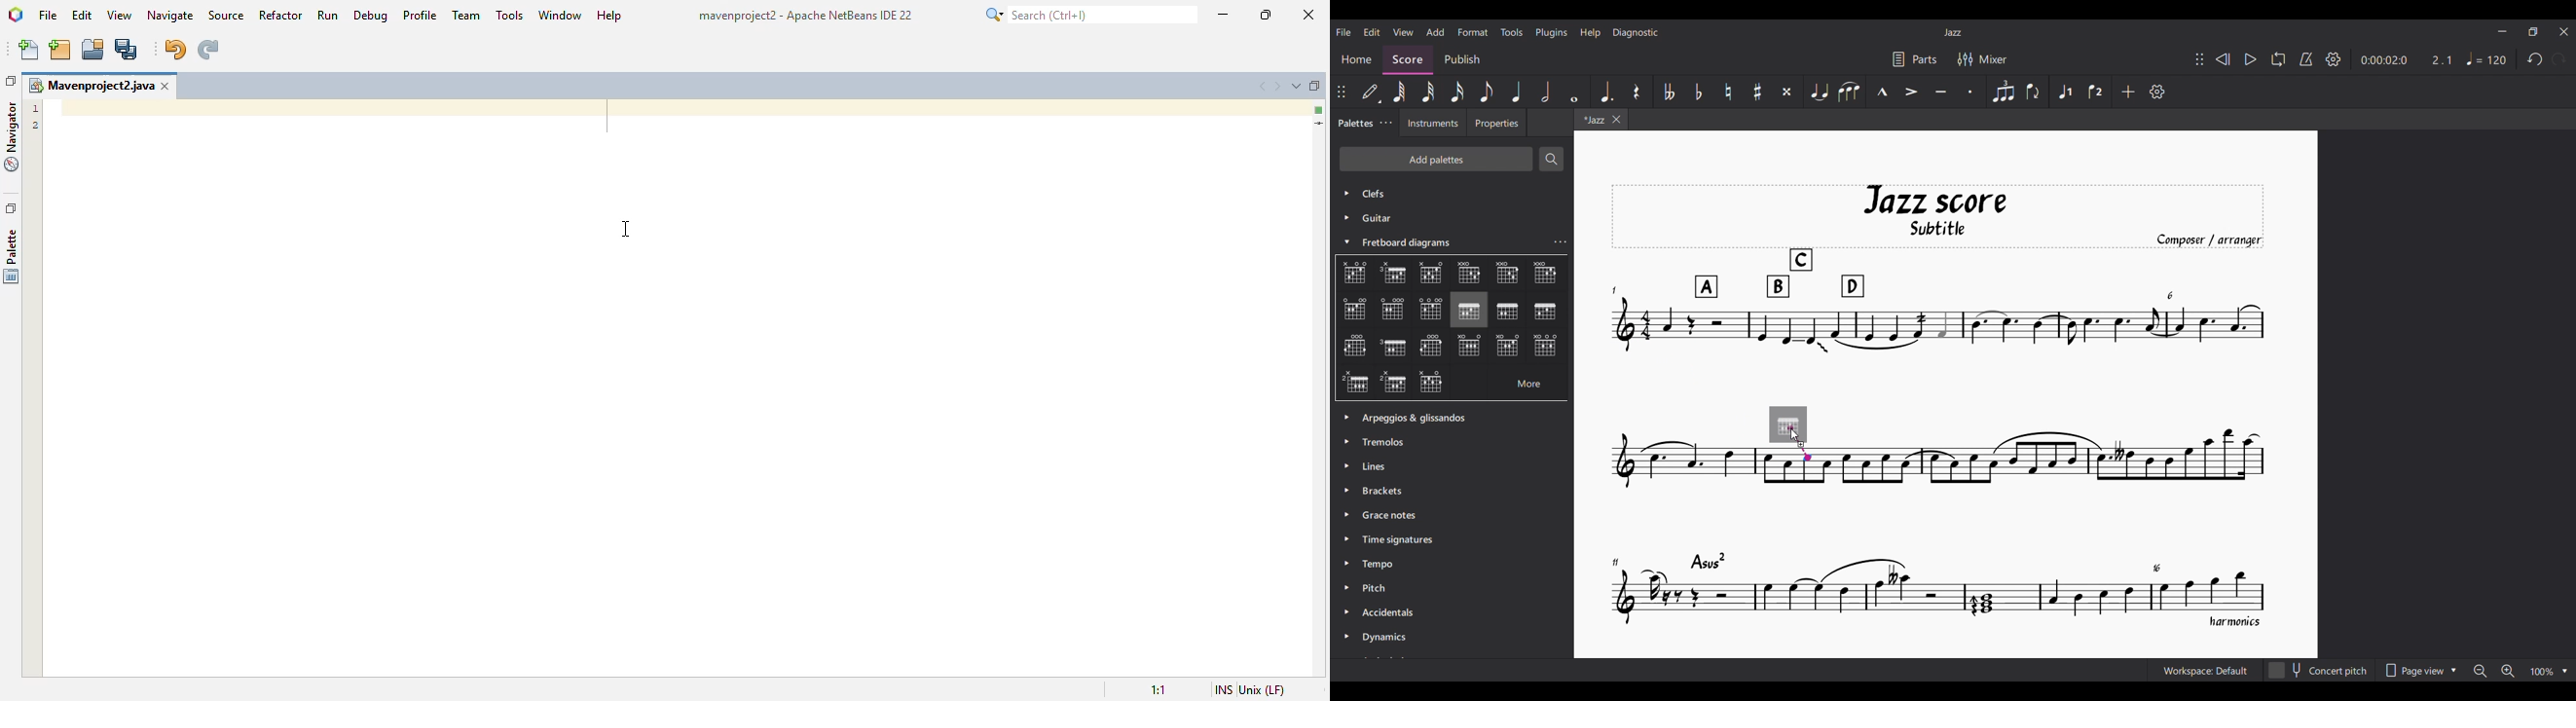 Image resolution: width=2576 pixels, height=728 pixels. I want to click on Show in smaller tab, so click(2533, 32).